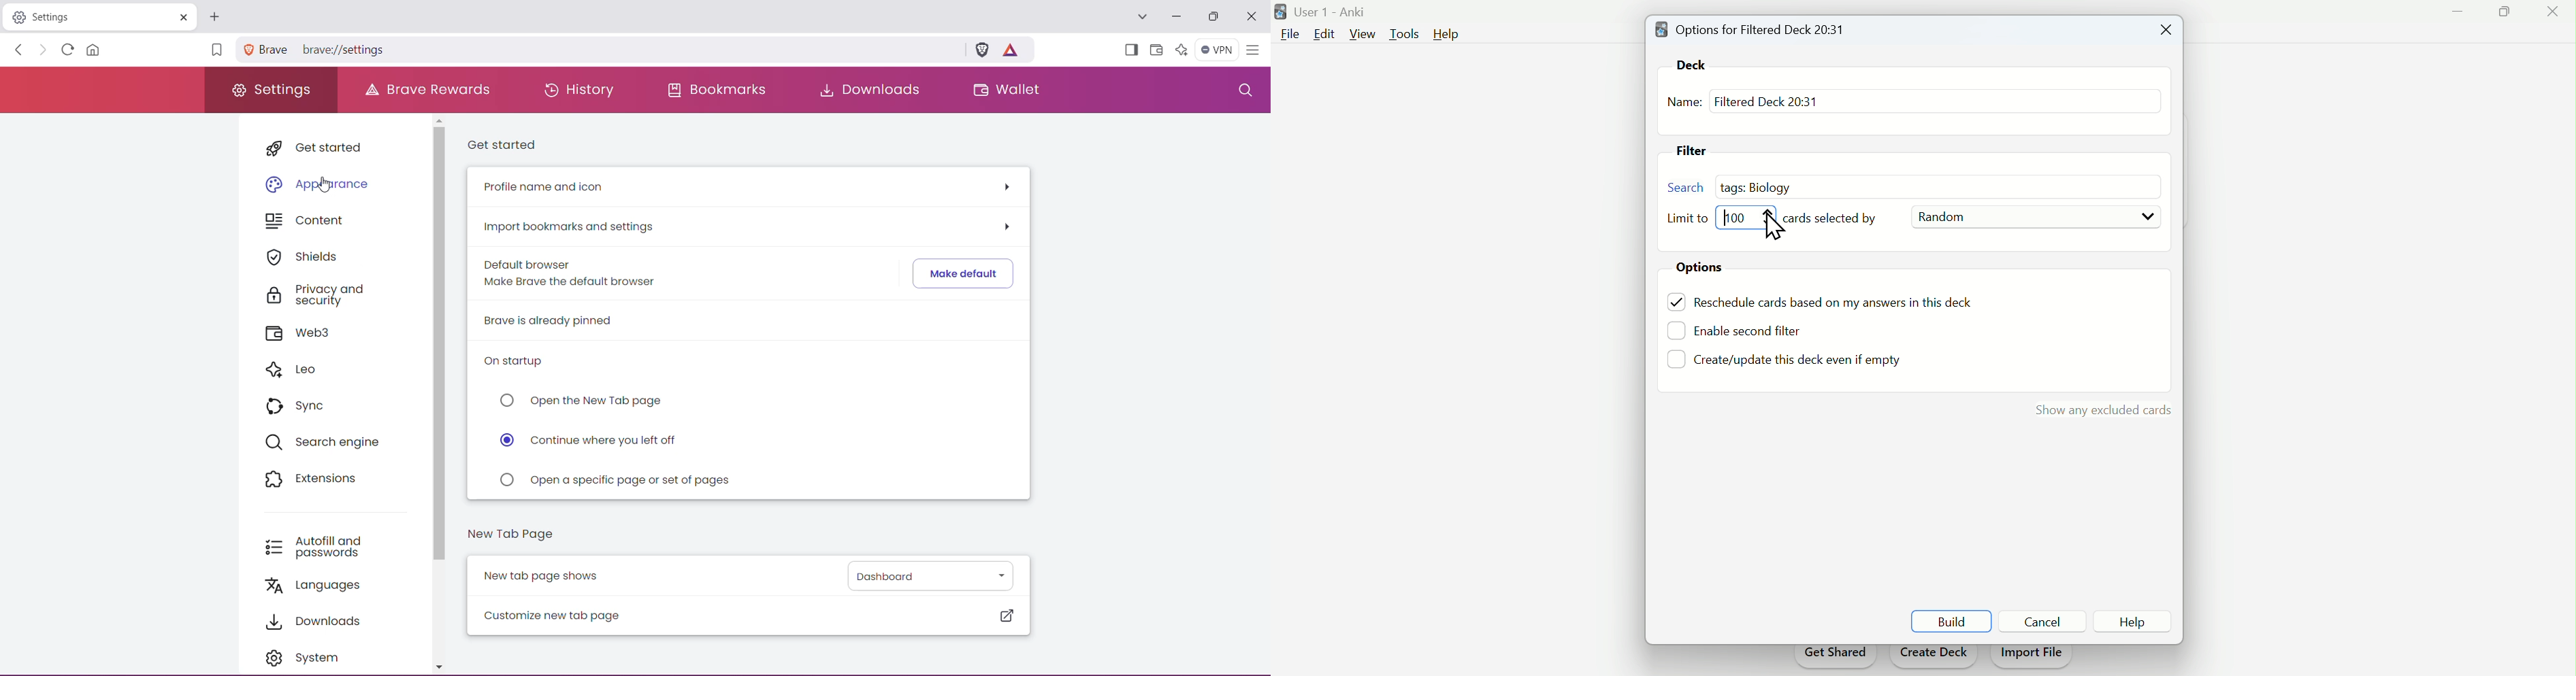 The width and height of the screenshot is (2576, 700). Describe the element at coordinates (1323, 33) in the screenshot. I see `Edit` at that location.